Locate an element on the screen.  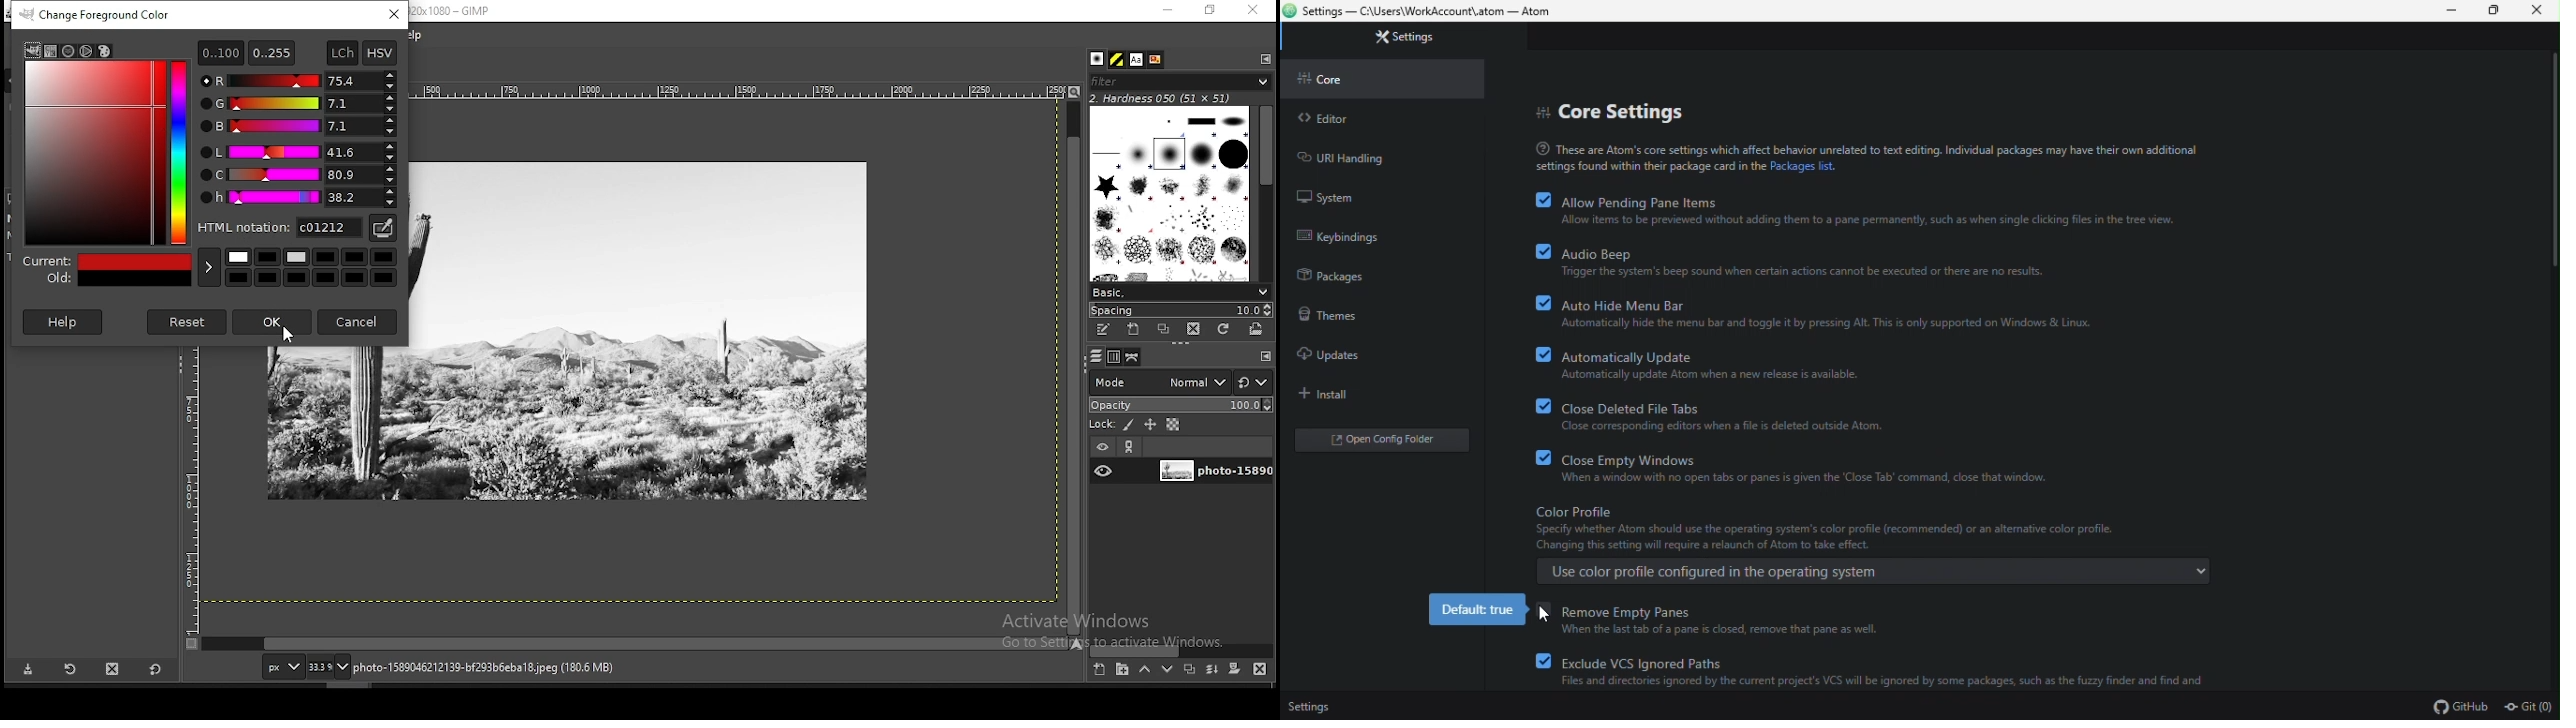
lch hue is located at coordinates (297, 198).